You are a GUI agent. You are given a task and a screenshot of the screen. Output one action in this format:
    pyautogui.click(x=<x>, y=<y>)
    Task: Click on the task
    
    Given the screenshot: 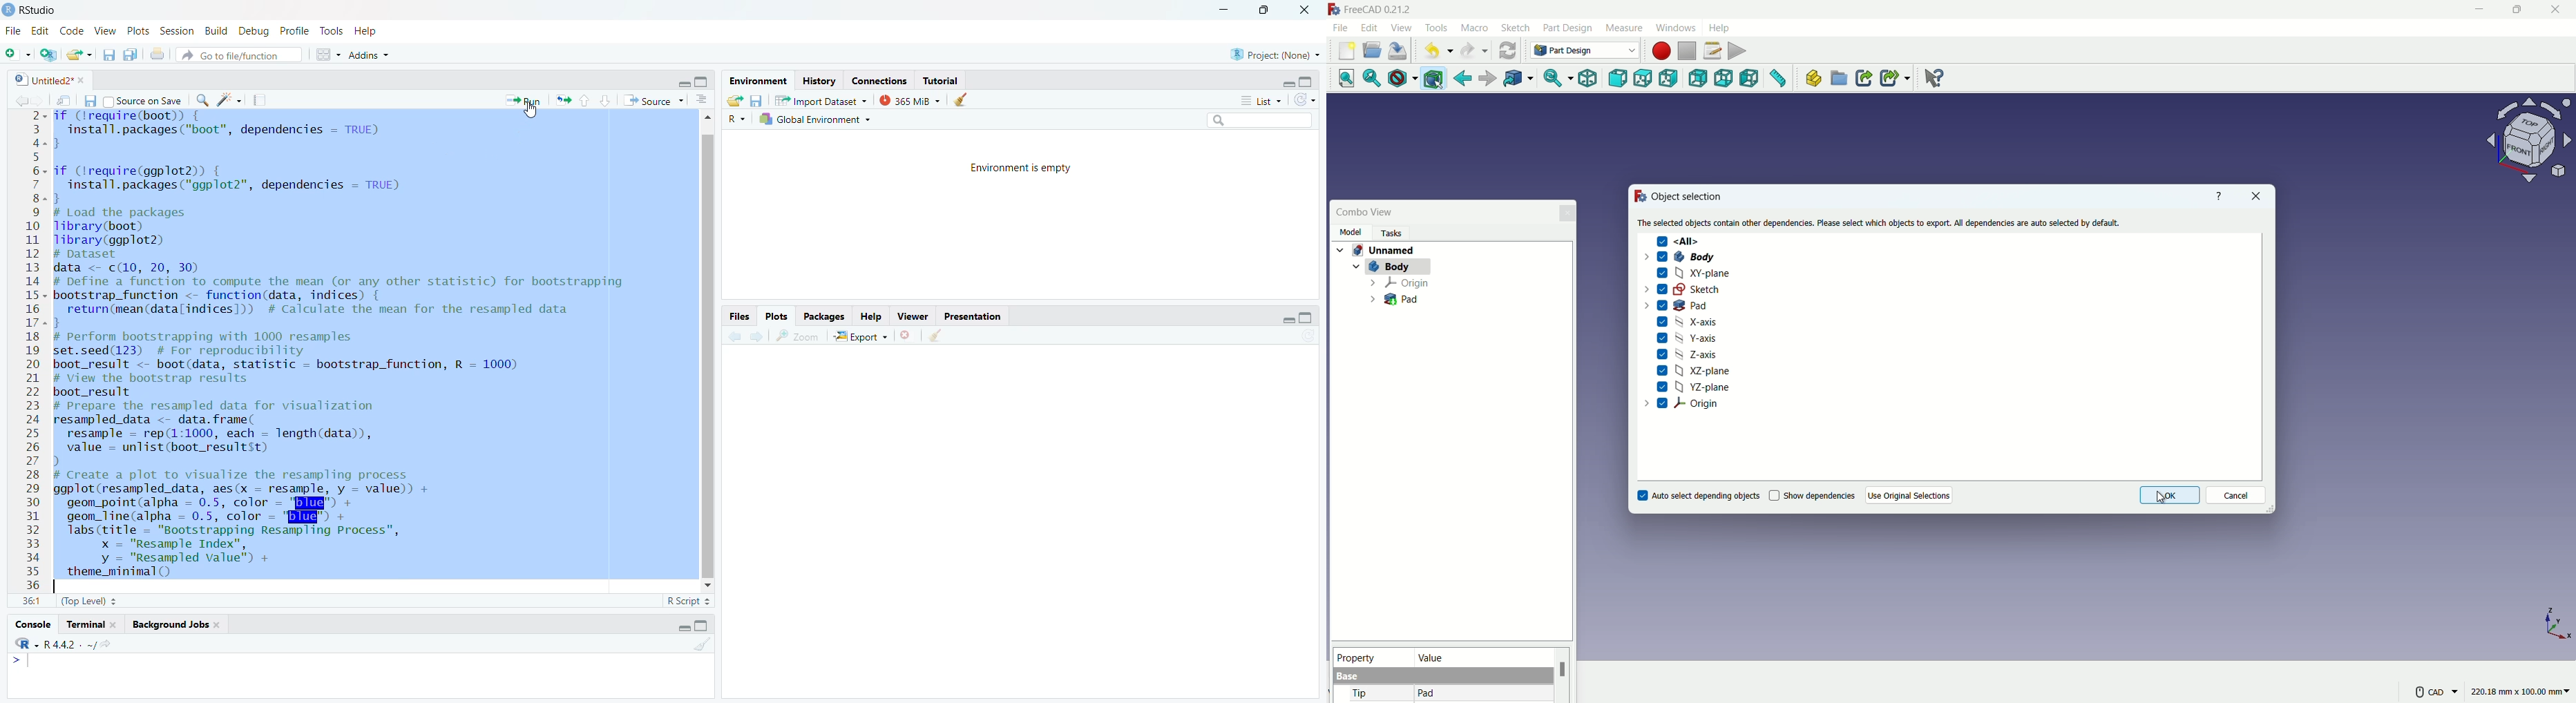 What is the action you would take?
    pyautogui.click(x=1395, y=232)
    